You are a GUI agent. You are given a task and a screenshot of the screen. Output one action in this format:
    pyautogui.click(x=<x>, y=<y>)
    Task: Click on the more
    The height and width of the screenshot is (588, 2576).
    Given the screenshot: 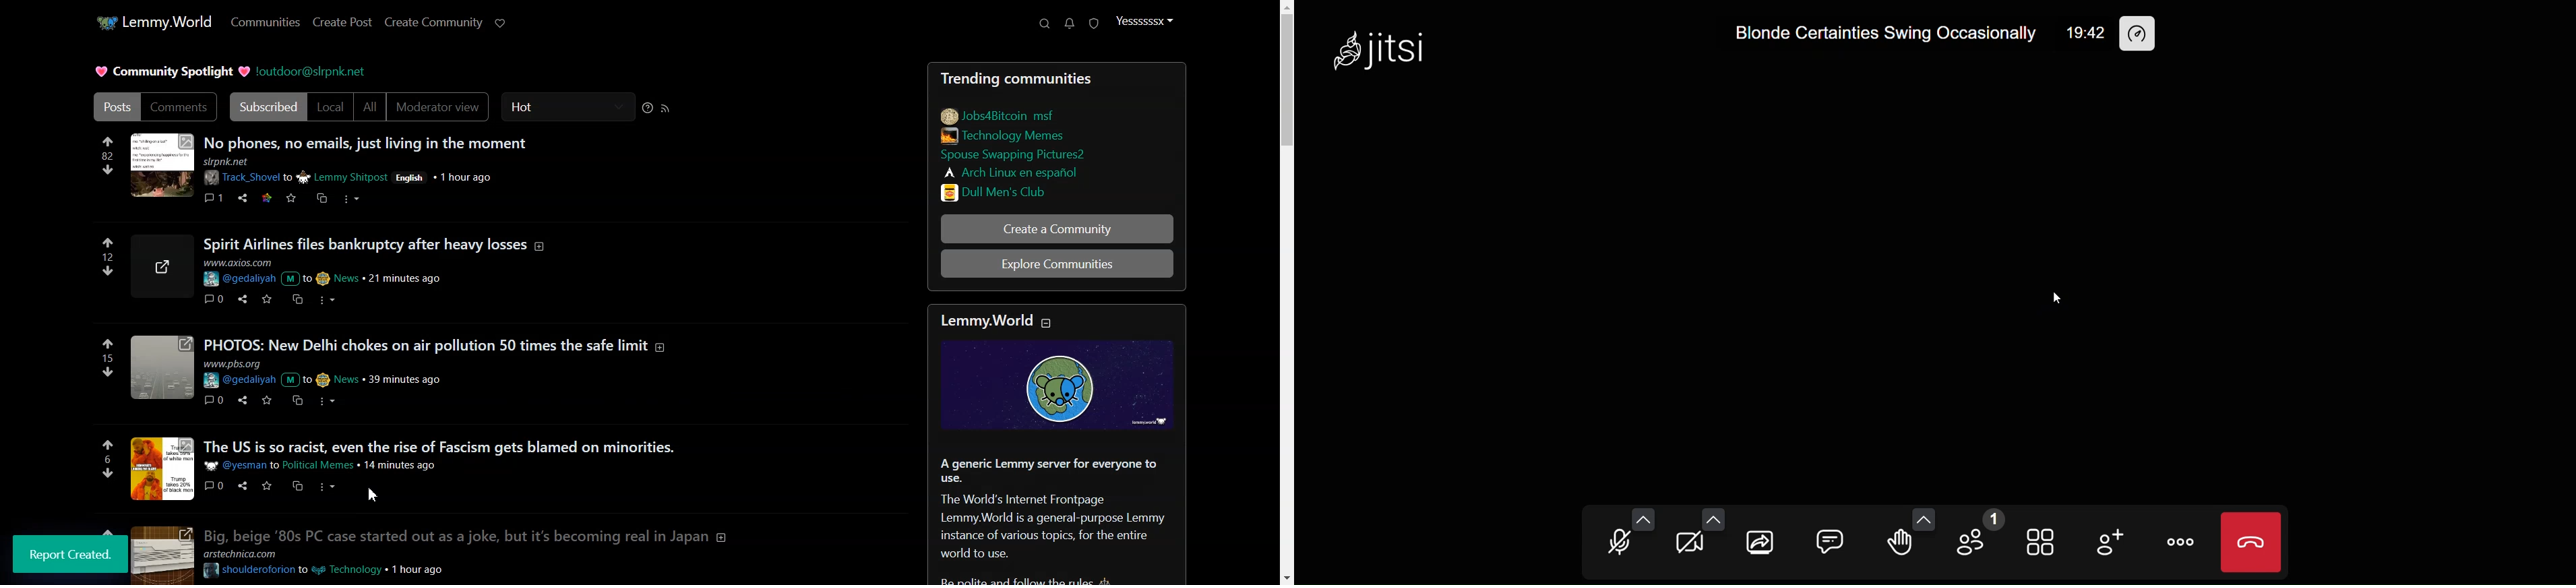 What is the action you would take?
    pyautogui.click(x=353, y=201)
    